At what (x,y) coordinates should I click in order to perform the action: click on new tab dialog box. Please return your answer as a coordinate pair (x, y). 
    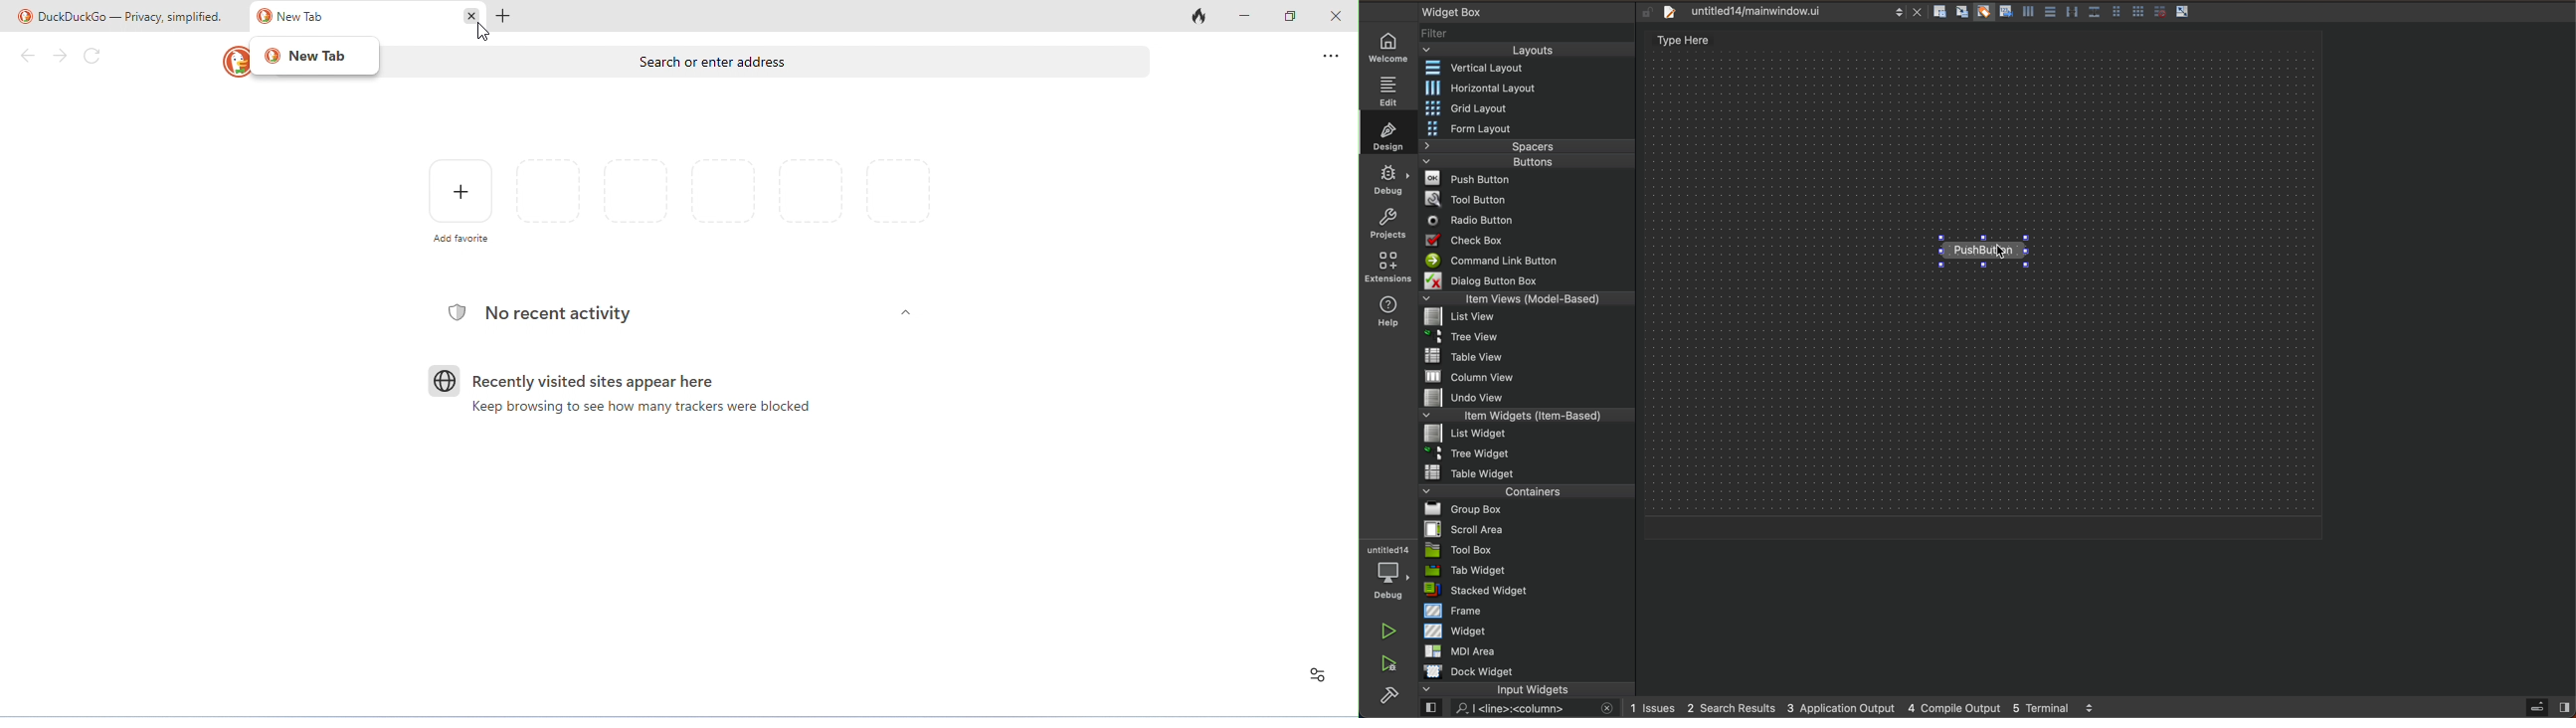
    Looking at the image, I should click on (316, 57).